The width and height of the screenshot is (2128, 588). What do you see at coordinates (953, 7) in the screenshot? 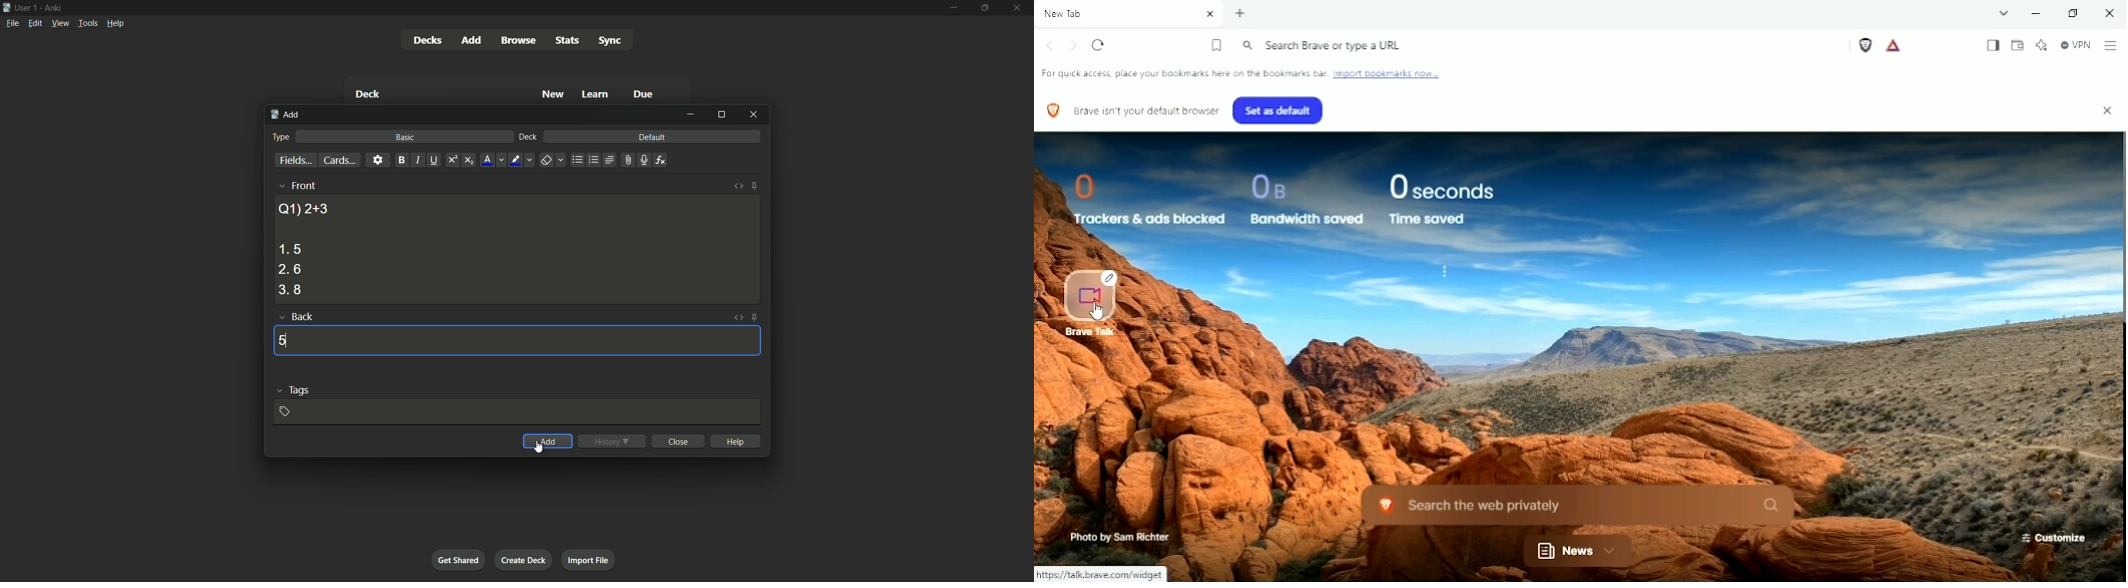
I see `minimize` at bounding box center [953, 7].